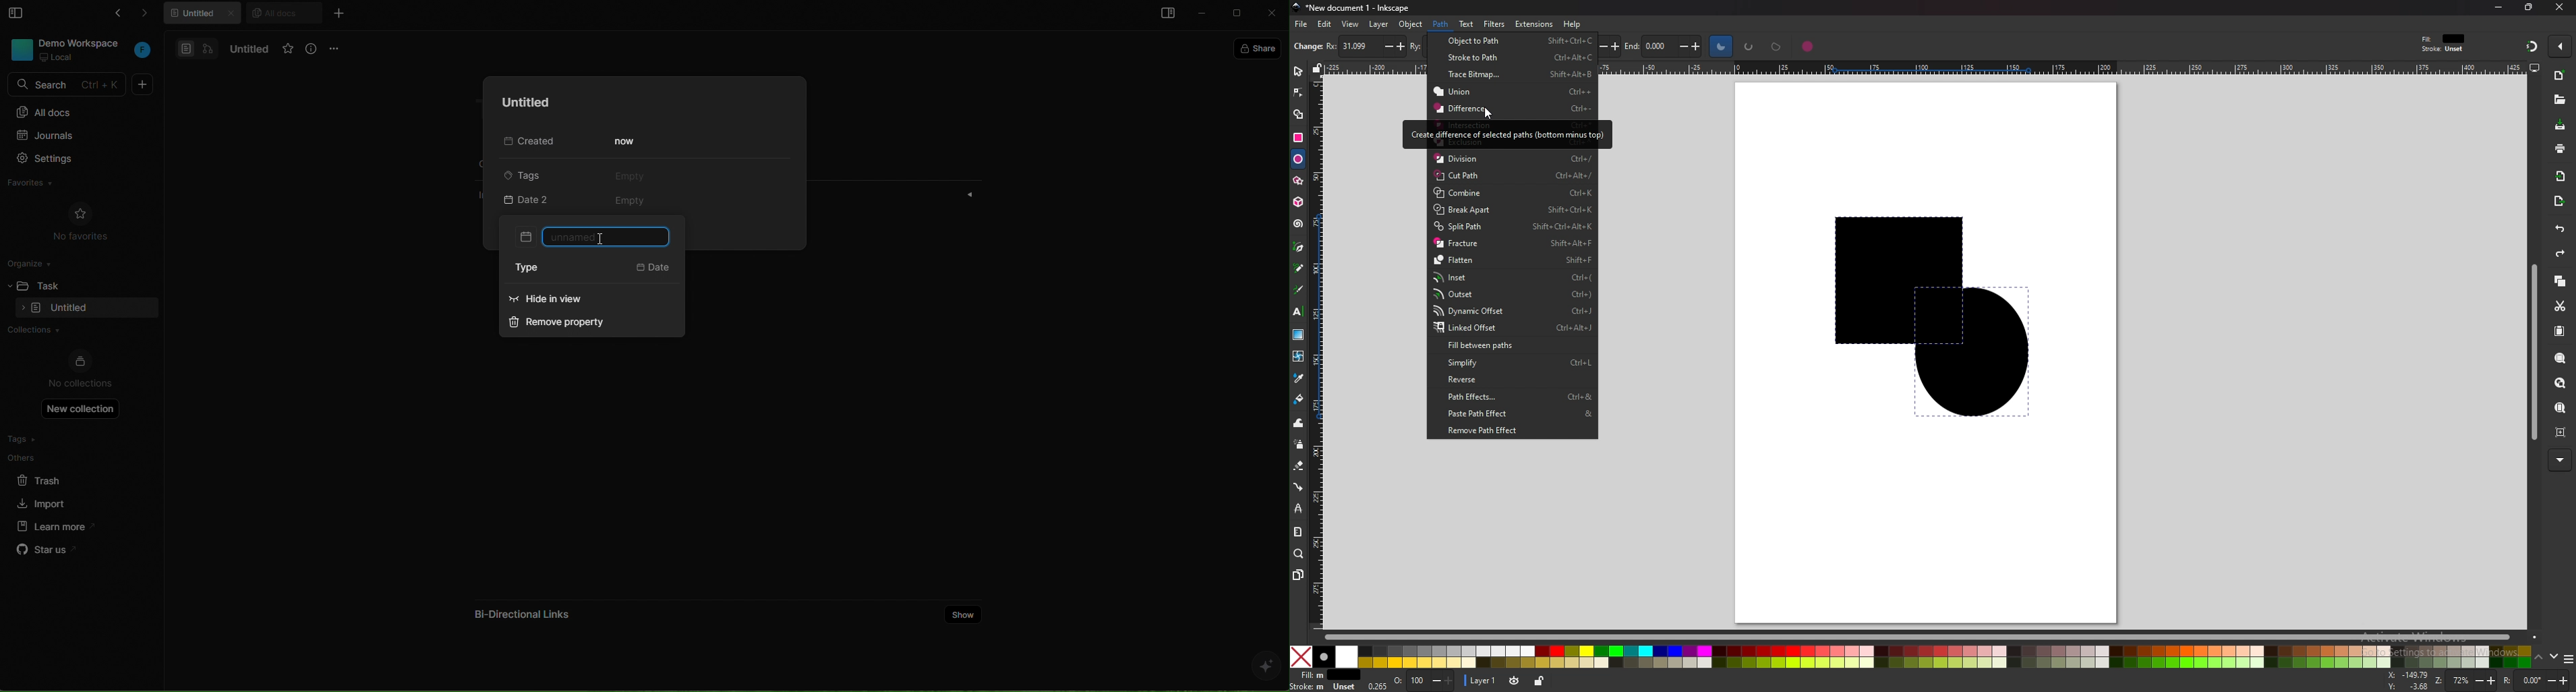  I want to click on all docs, so click(79, 111).